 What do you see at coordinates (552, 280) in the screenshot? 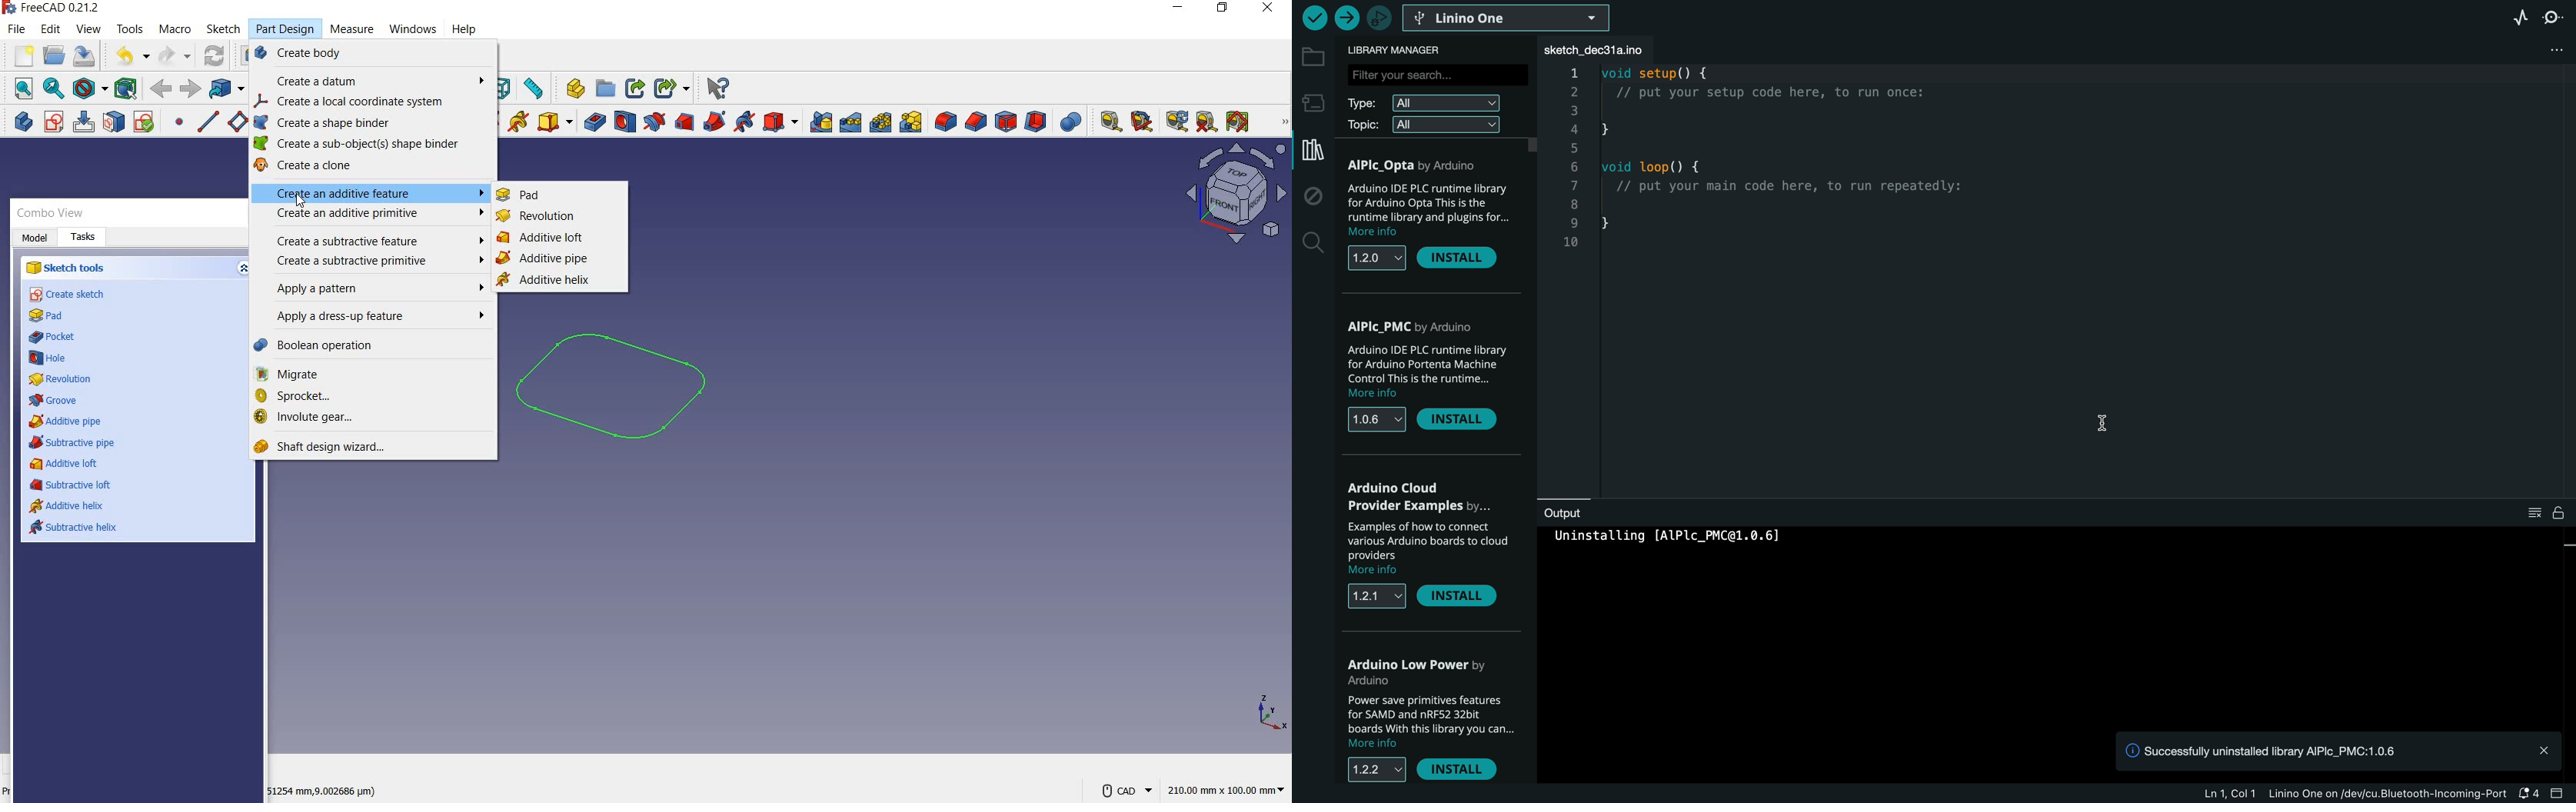
I see `additive helix` at bounding box center [552, 280].